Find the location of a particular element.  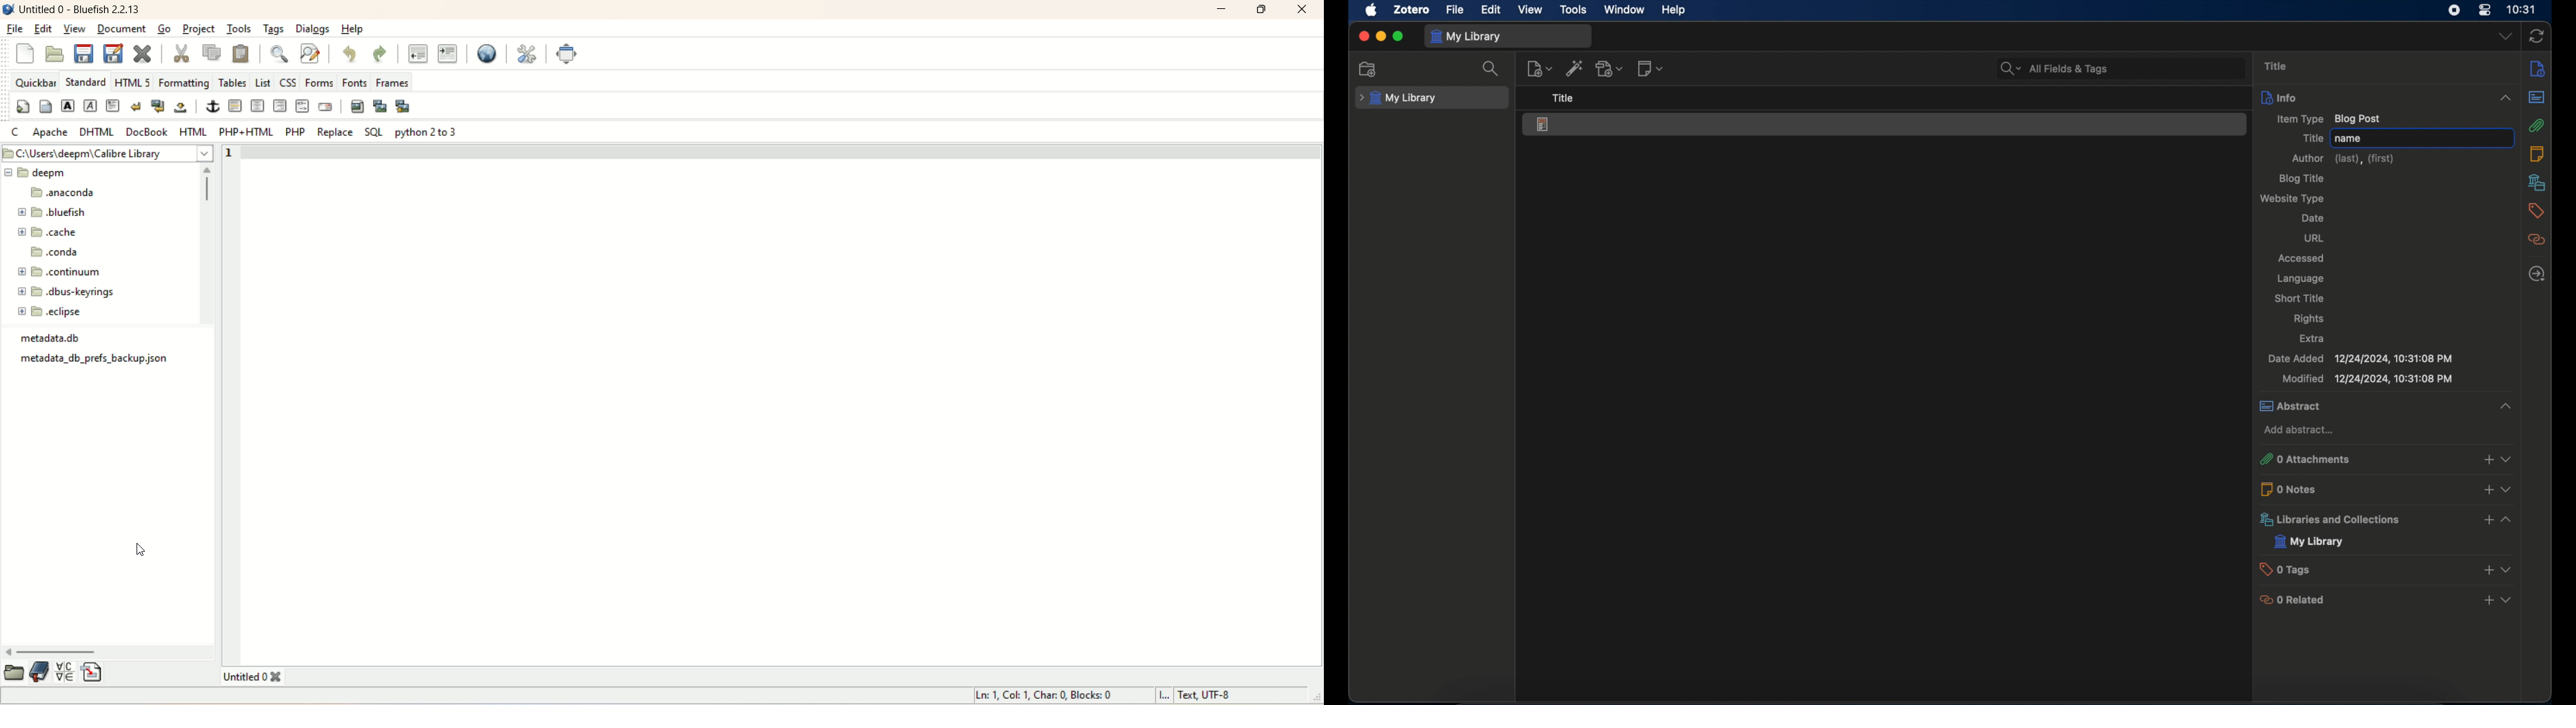

dropdown is located at coordinates (2505, 37).